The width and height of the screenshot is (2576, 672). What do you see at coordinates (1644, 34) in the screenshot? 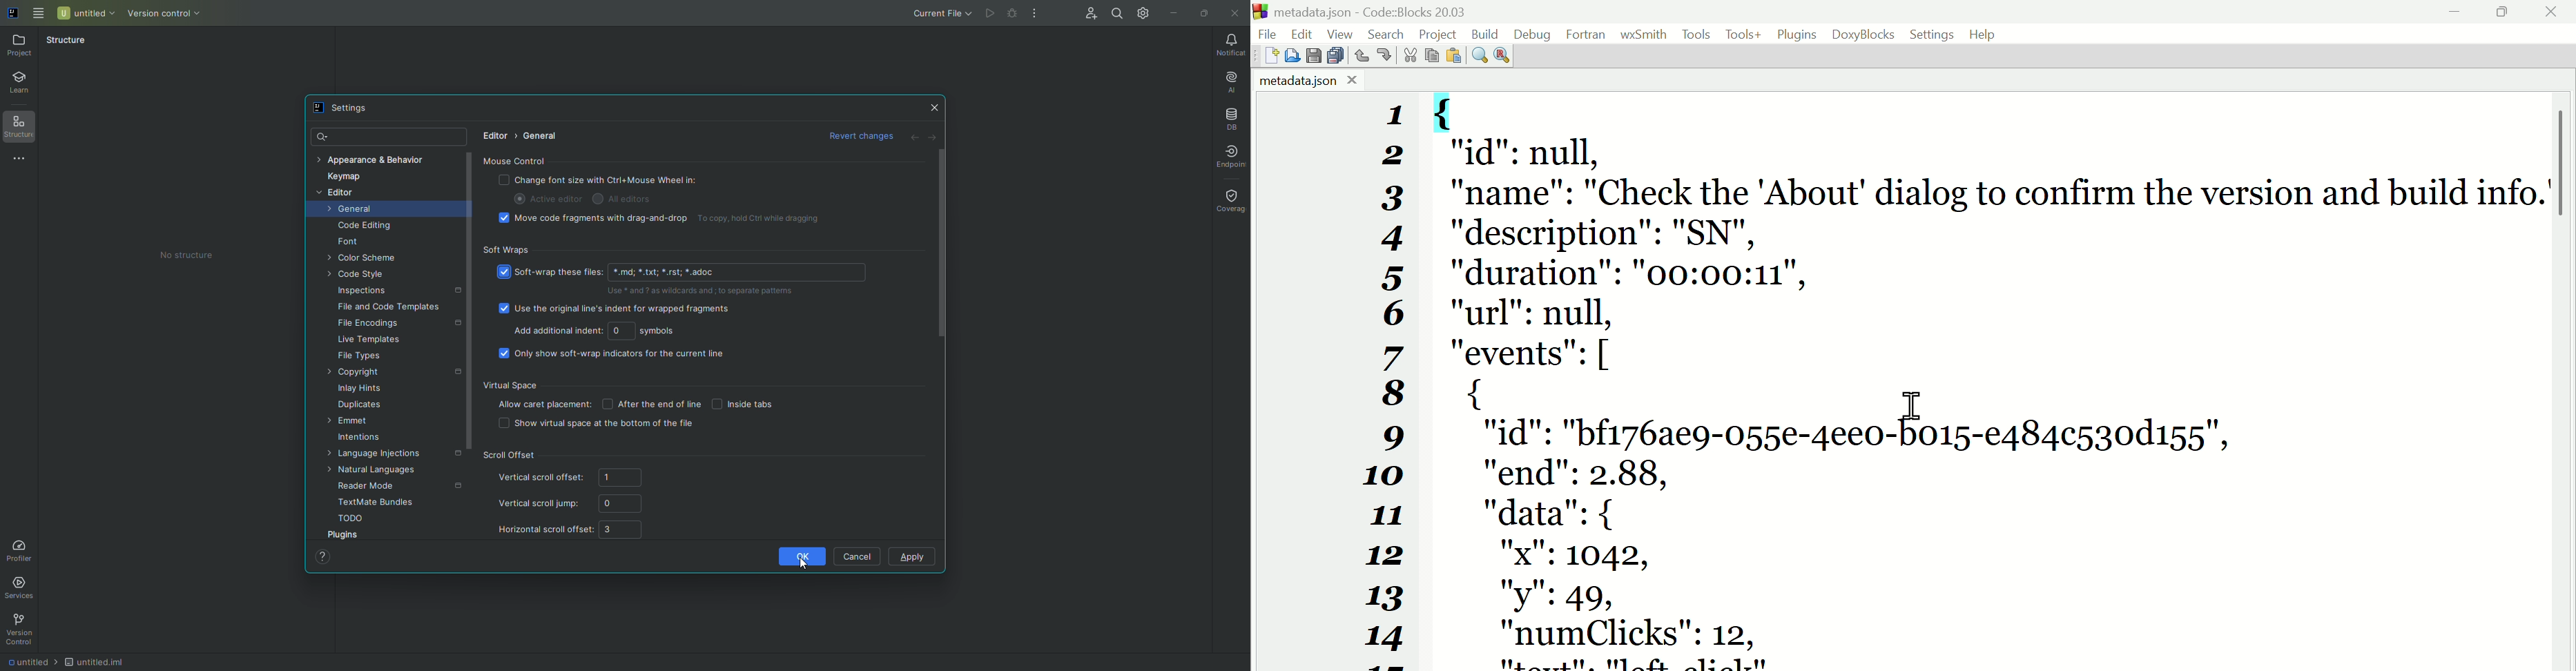
I see `WX Smith` at bounding box center [1644, 34].